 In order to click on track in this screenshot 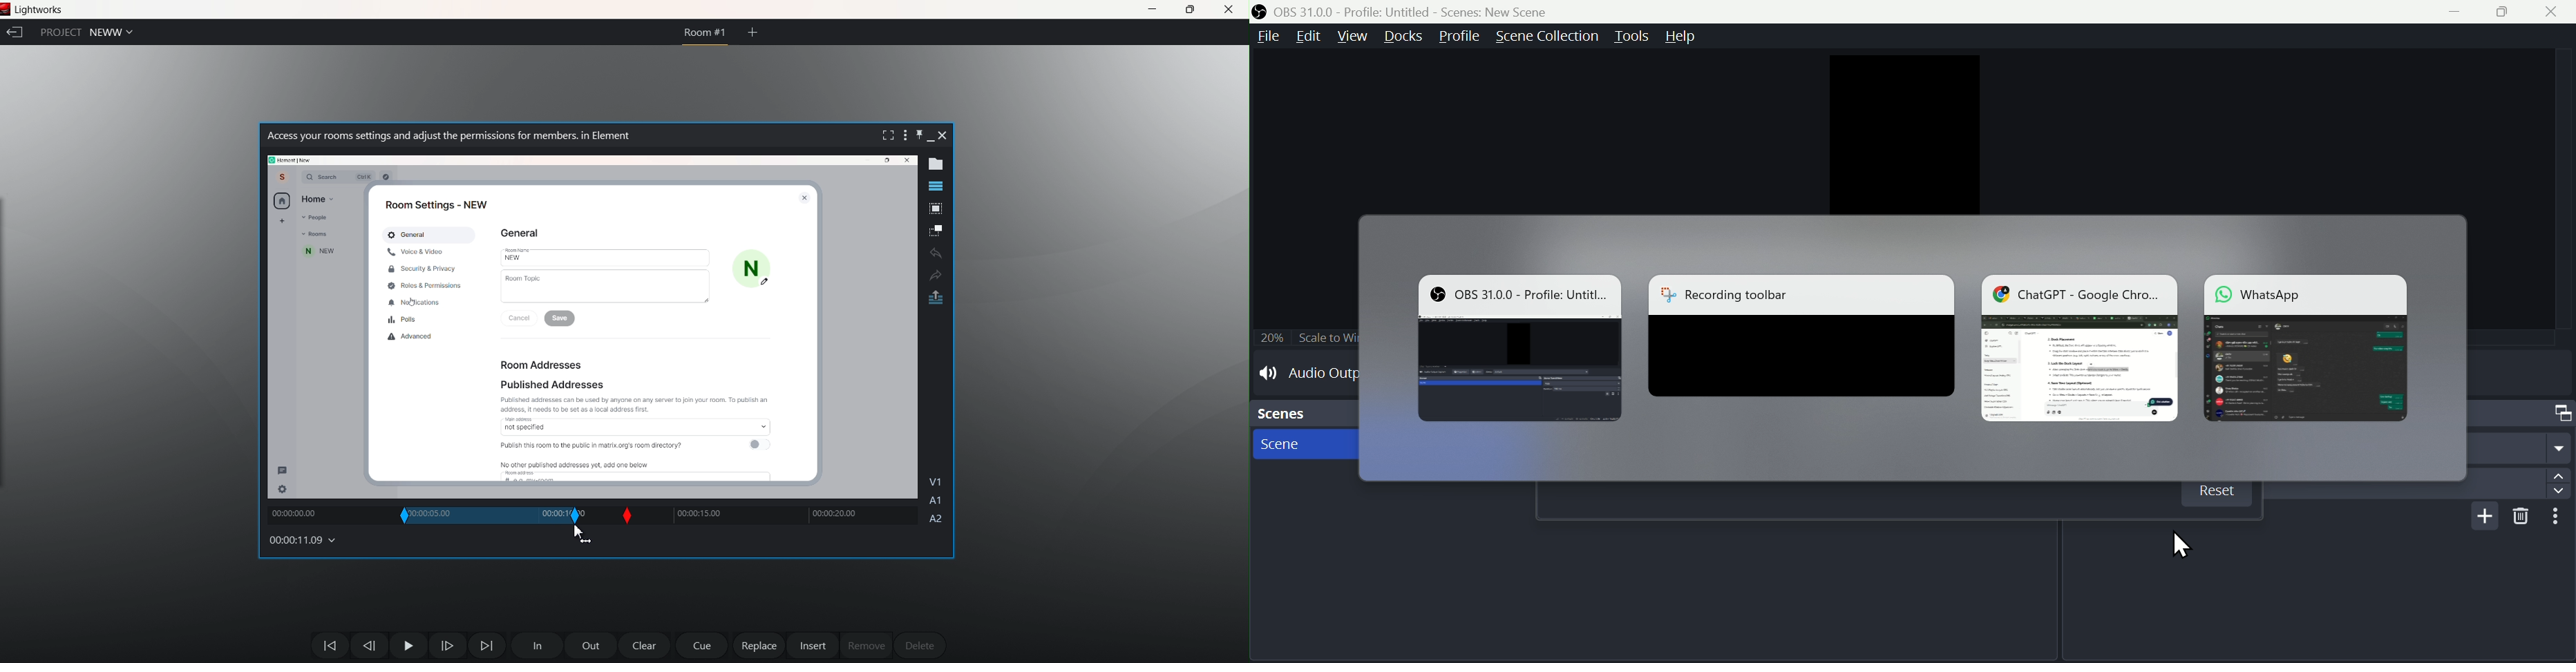, I will do `click(546, 516)`.